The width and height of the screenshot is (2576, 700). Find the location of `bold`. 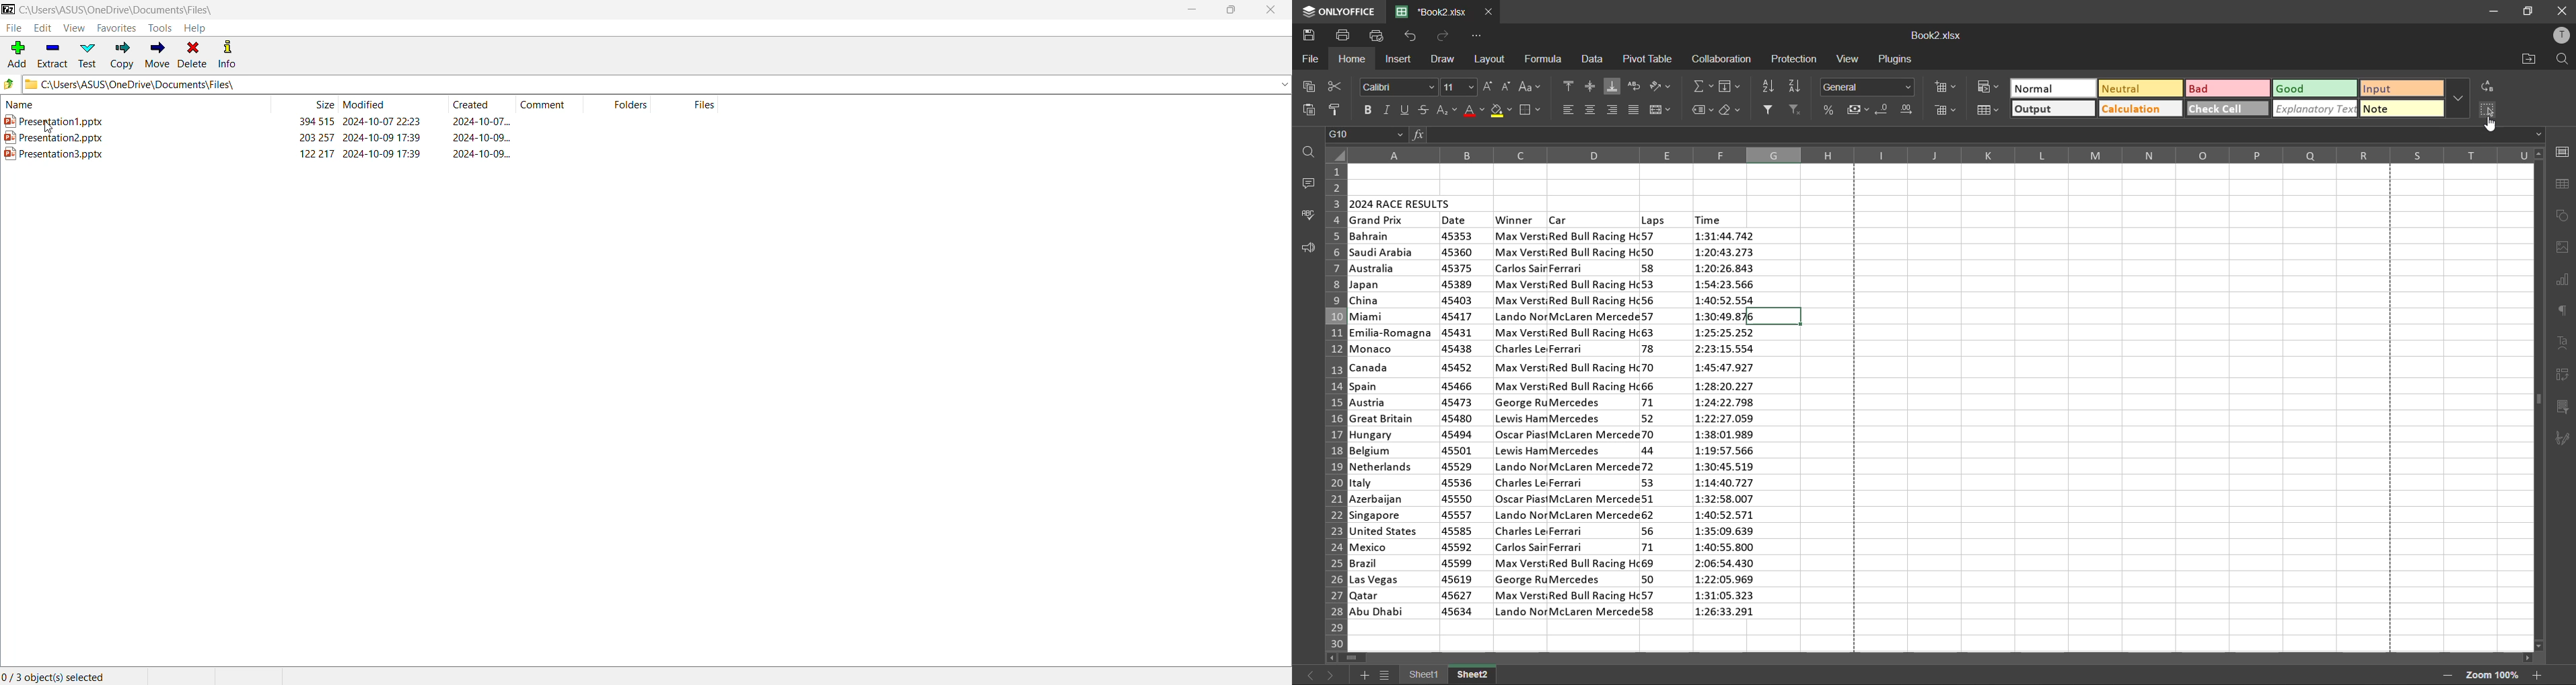

bold is located at coordinates (1369, 110).